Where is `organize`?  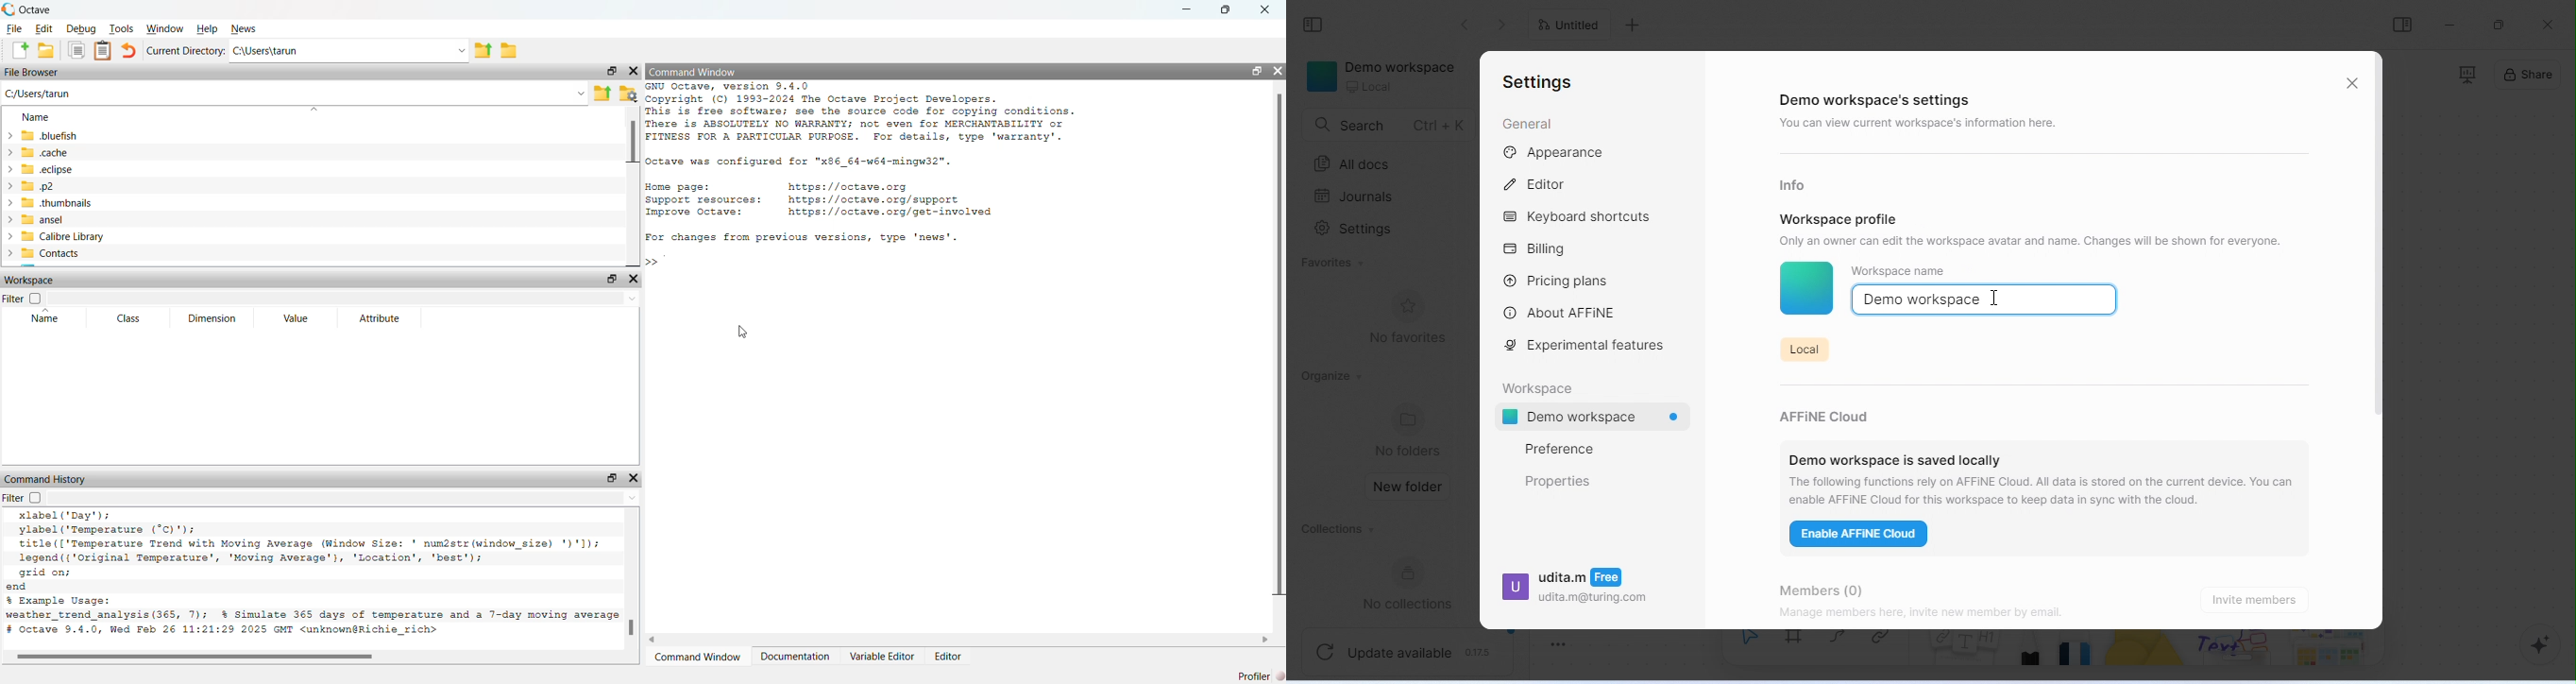 organize is located at coordinates (1330, 376).